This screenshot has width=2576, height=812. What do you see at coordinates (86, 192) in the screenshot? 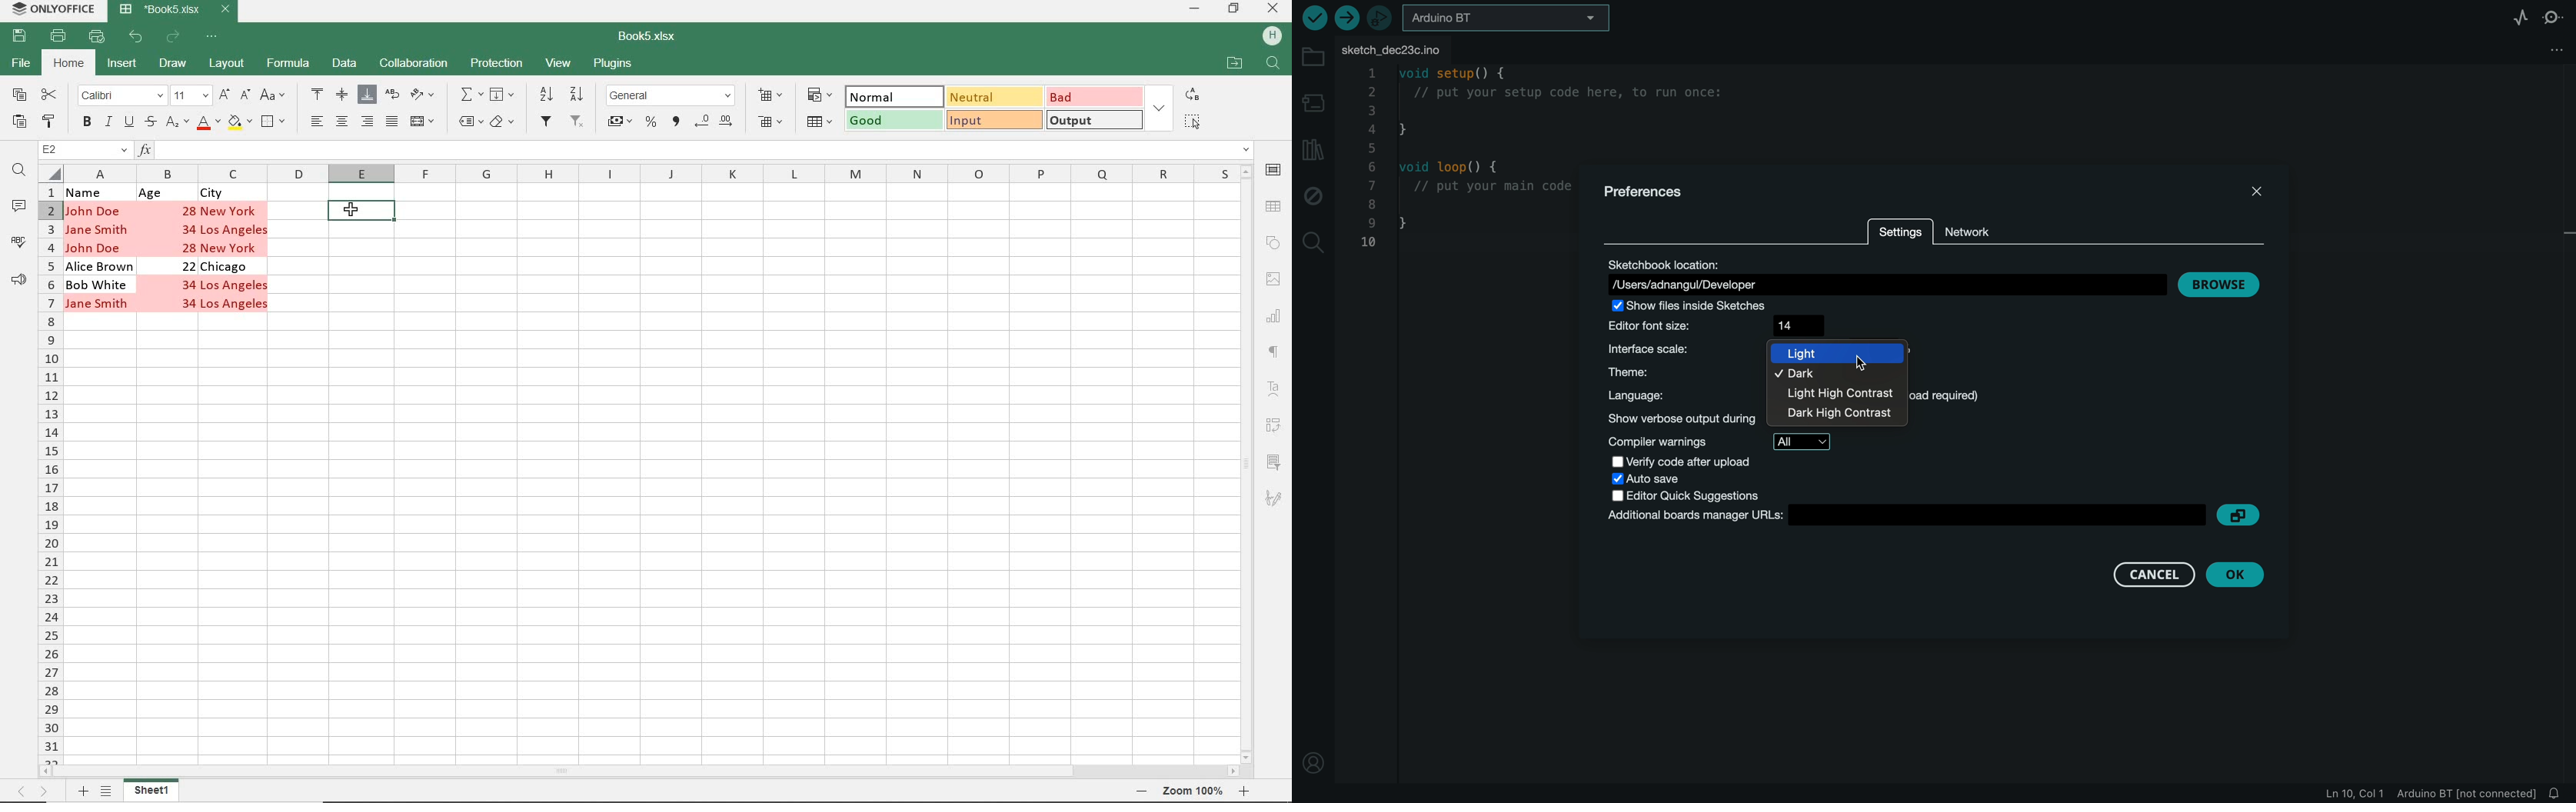
I see `Name` at bounding box center [86, 192].